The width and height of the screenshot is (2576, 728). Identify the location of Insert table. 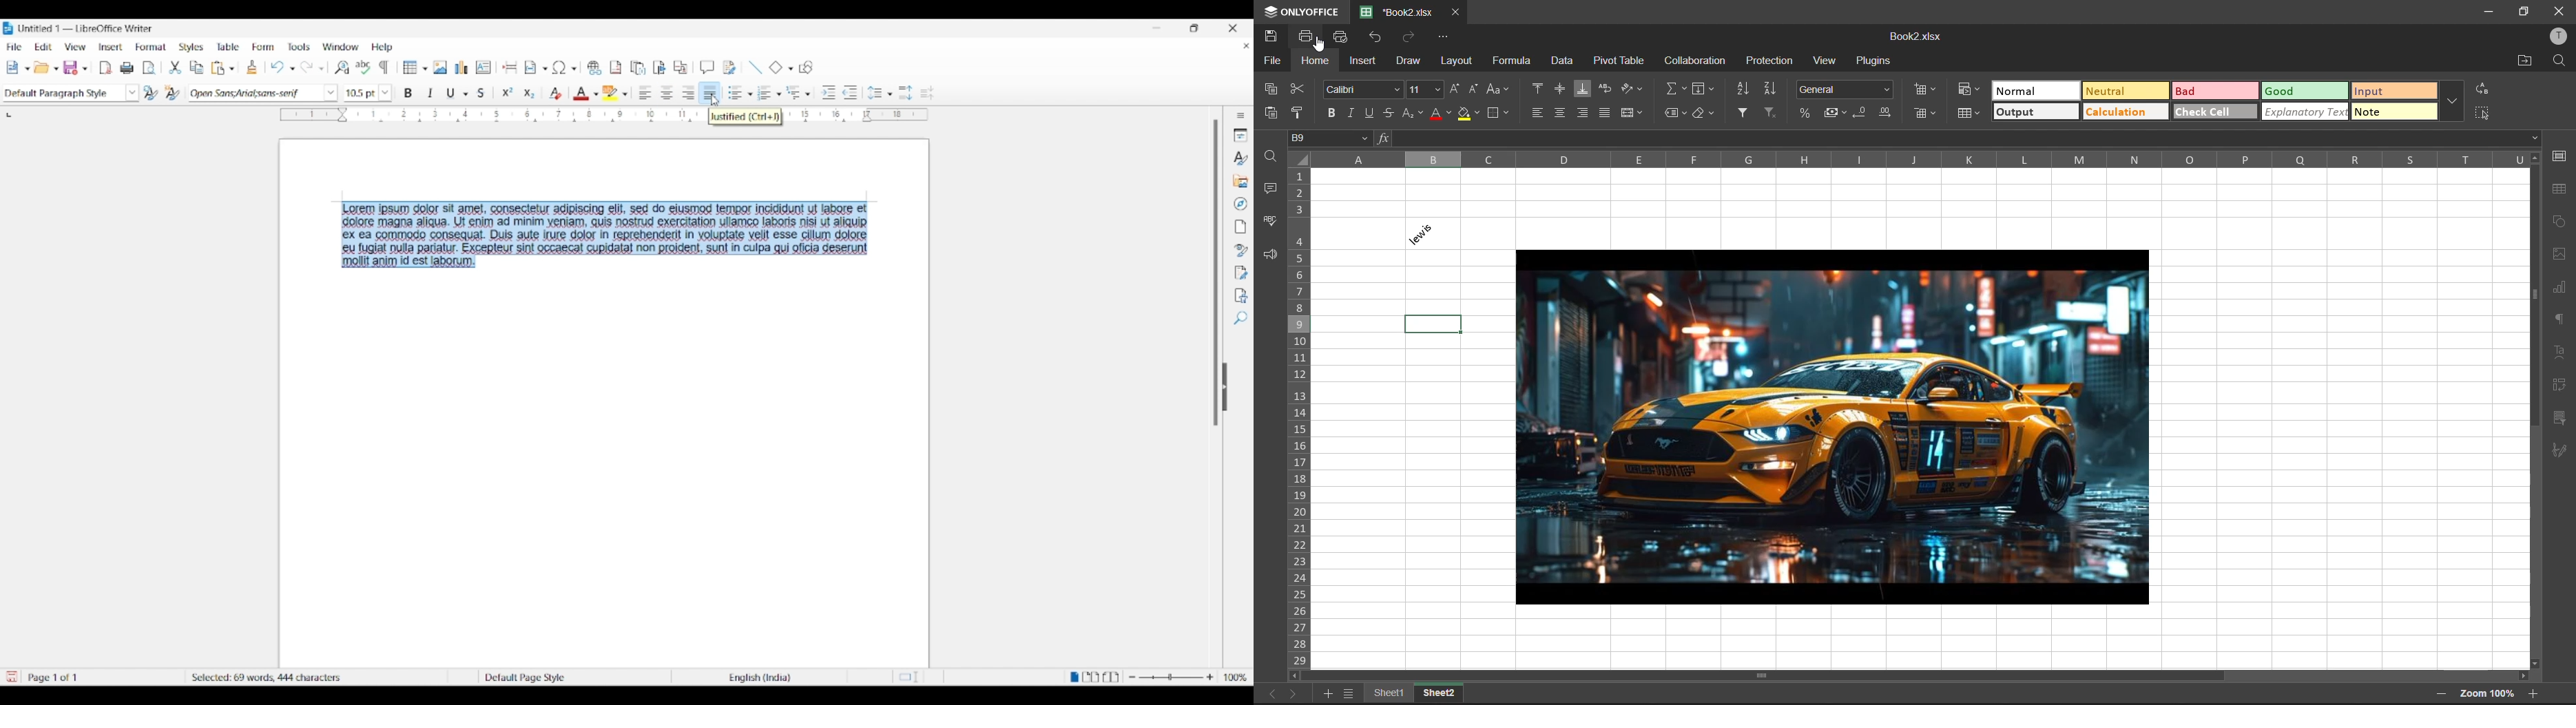
(415, 67).